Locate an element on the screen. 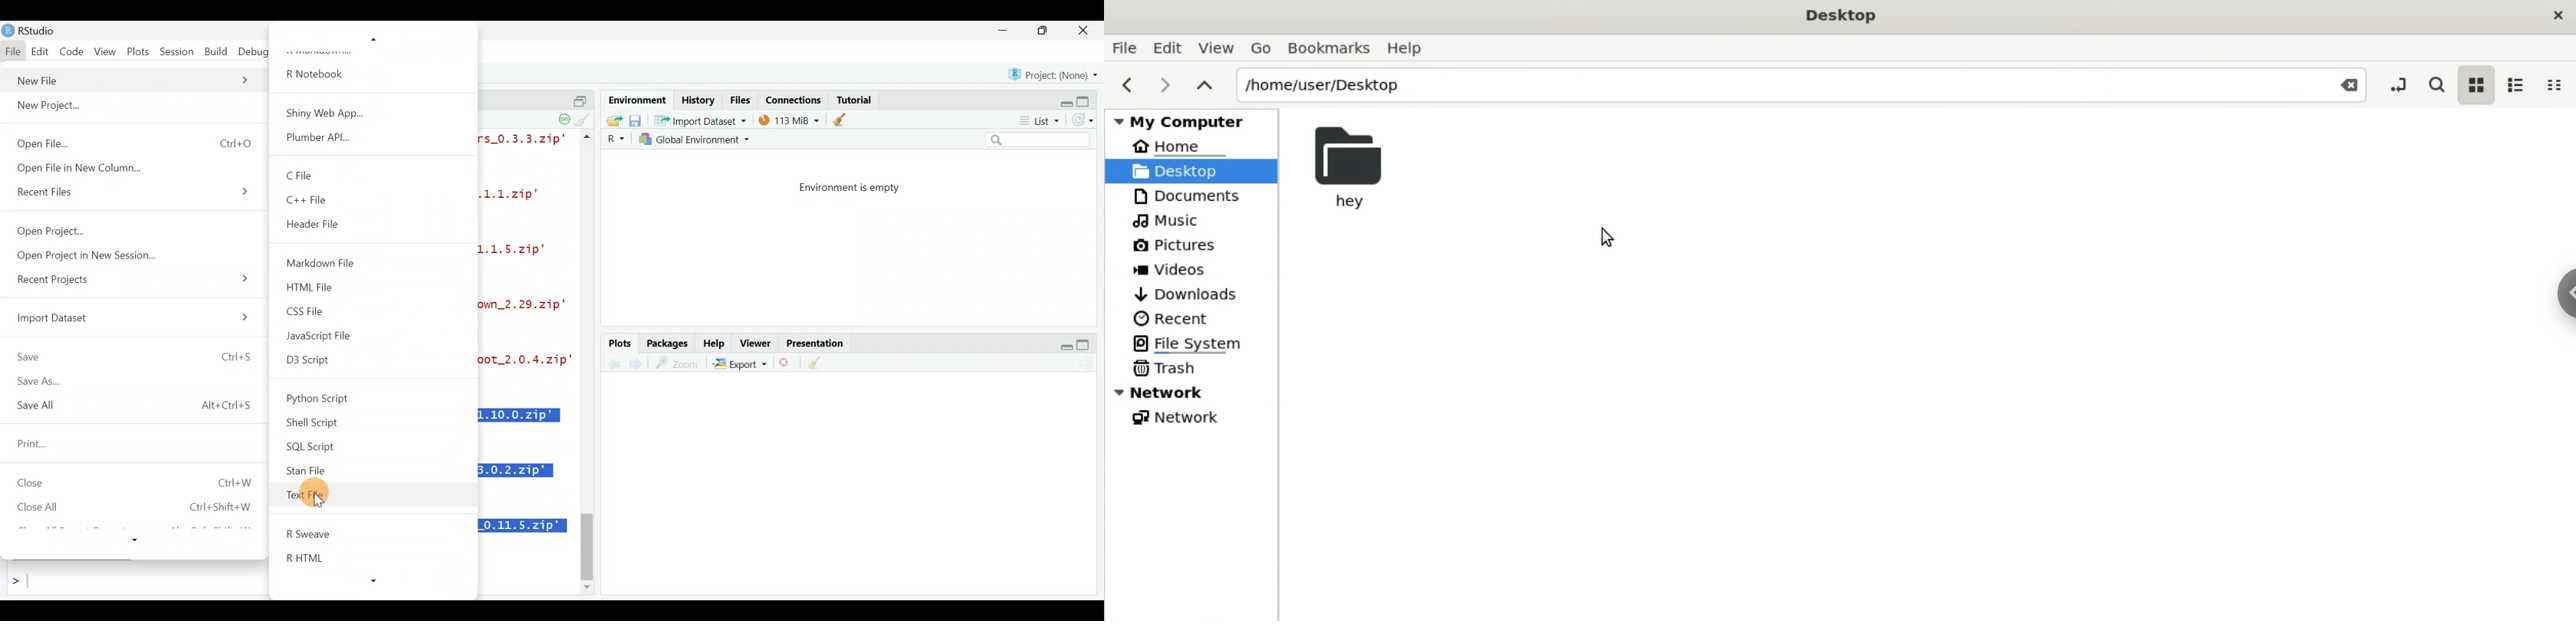 This screenshot has height=644, width=2576. Line cursor is located at coordinates (20, 583).